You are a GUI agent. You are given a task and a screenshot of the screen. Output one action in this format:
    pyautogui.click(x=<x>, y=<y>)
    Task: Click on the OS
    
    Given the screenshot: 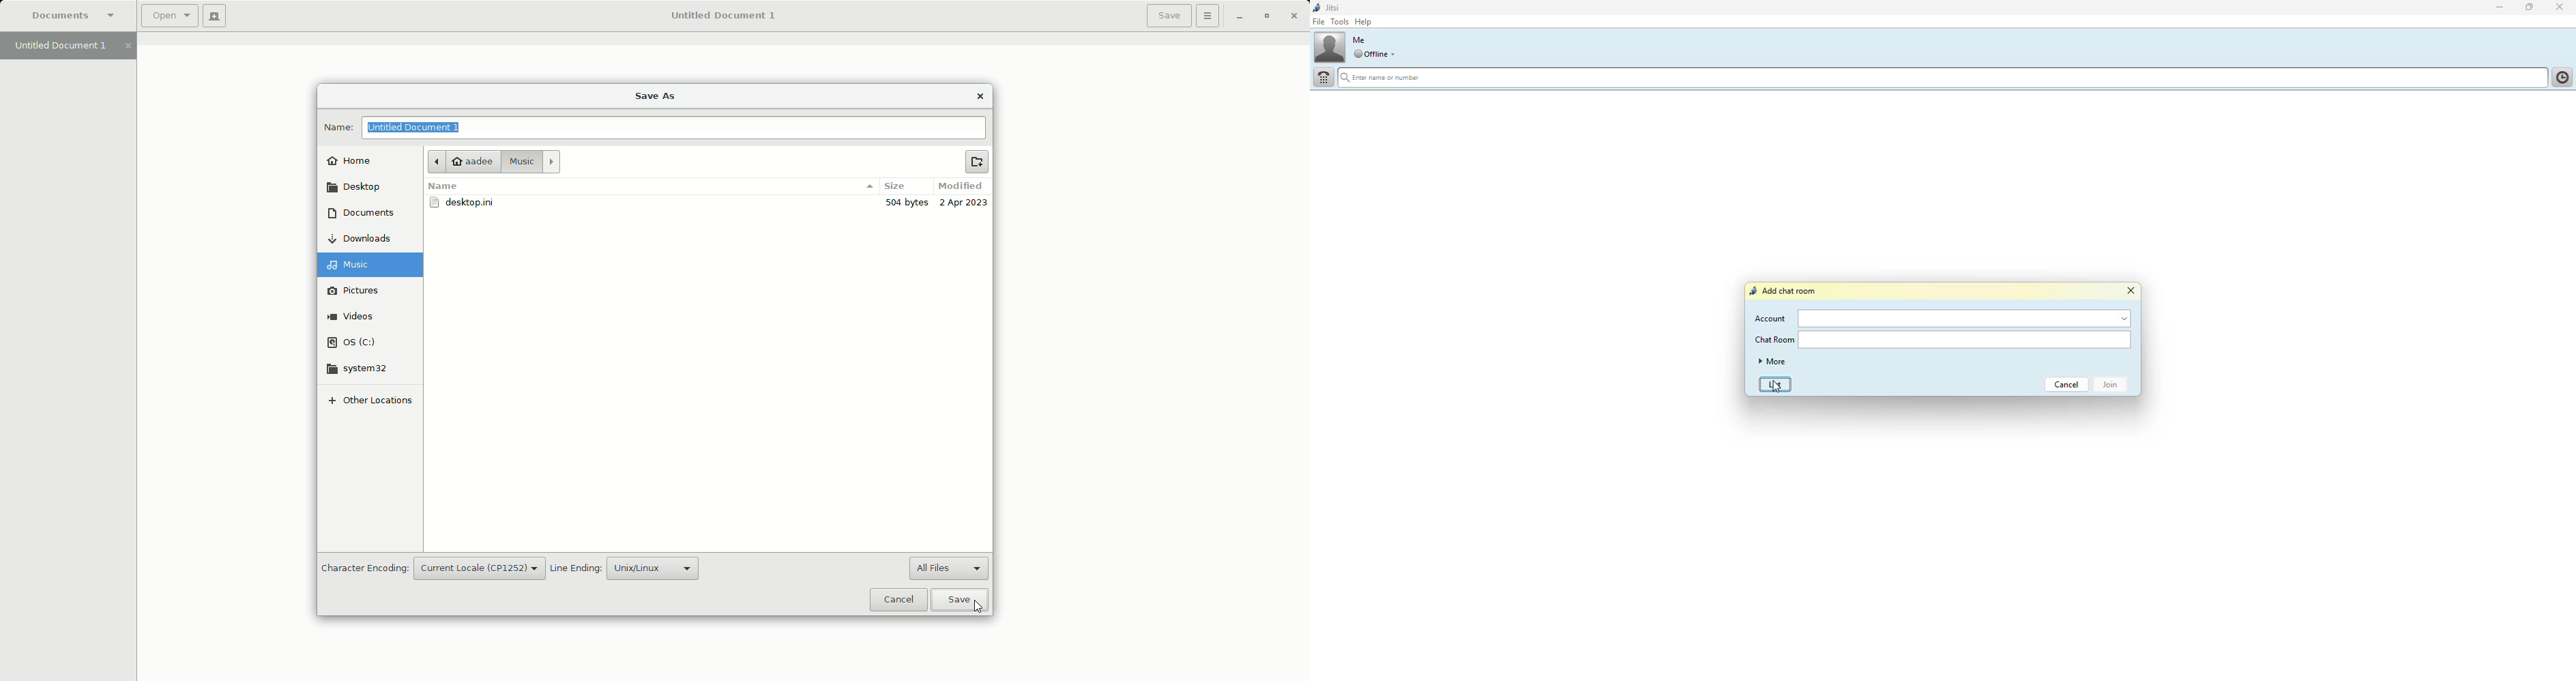 What is the action you would take?
    pyautogui.click(x=365, y=343)
    